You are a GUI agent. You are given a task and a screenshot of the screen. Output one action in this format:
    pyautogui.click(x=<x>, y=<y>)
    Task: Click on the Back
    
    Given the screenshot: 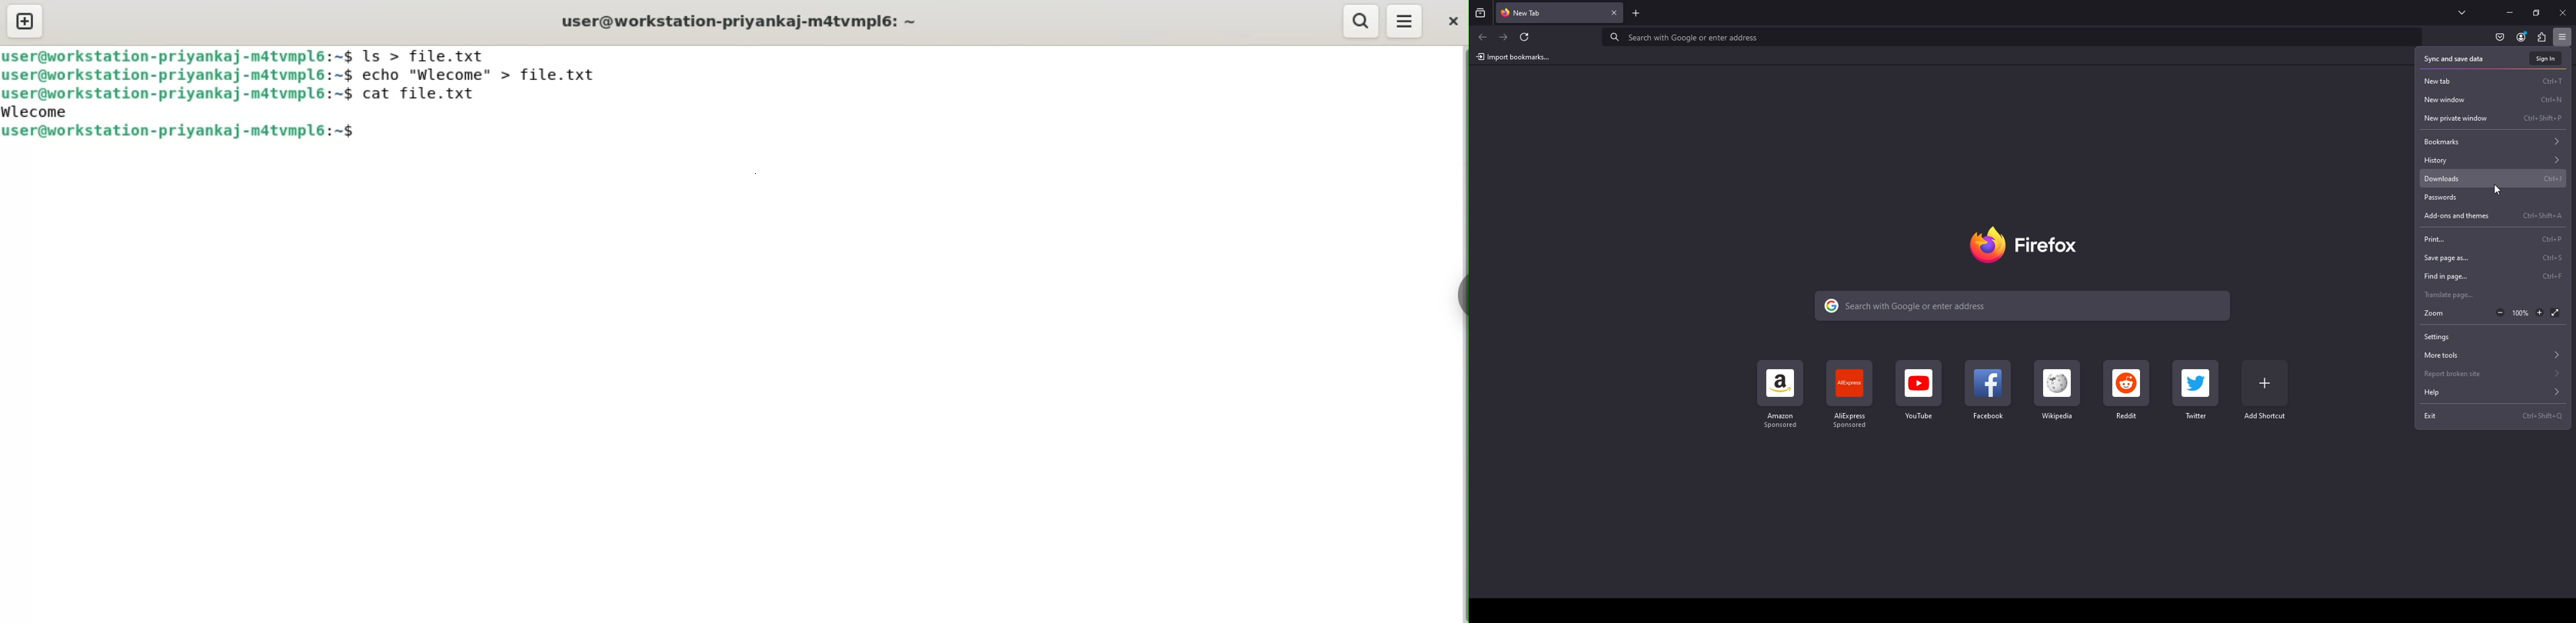 What is the action you would take?
    pyautogui.click(x=1483, y=37)
    